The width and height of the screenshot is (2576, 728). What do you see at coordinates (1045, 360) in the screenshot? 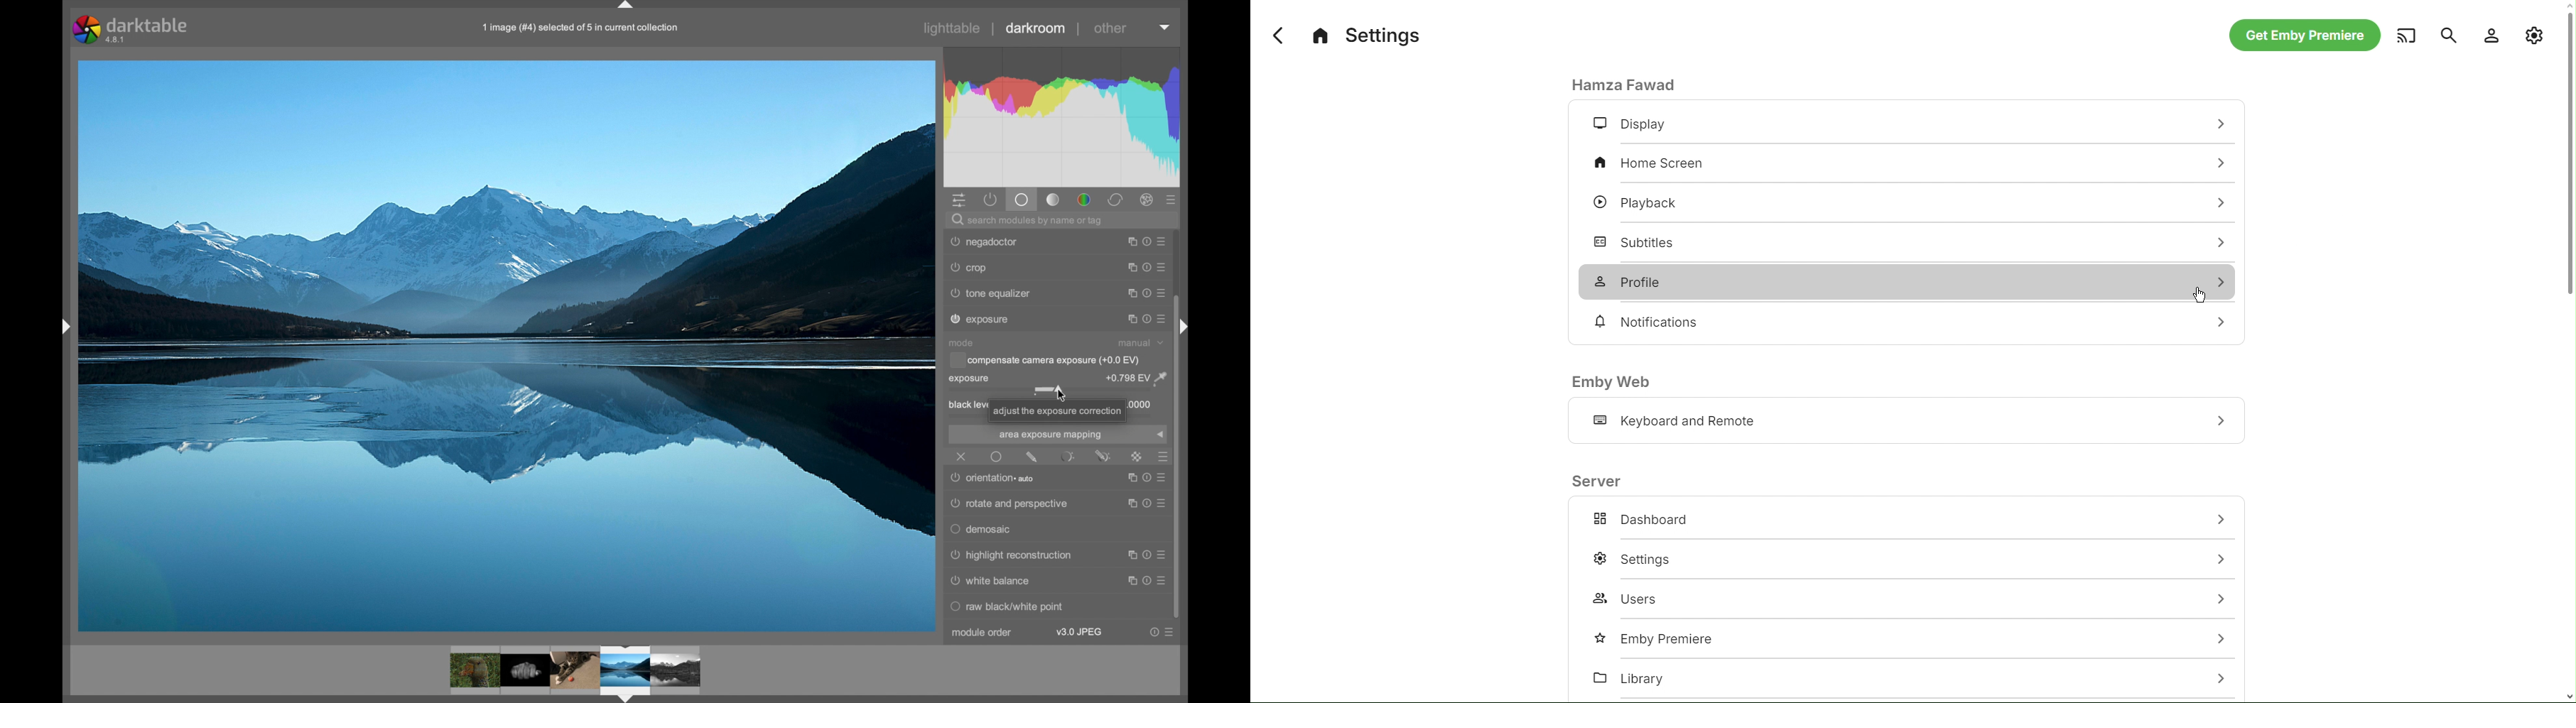
I see `checkbox` at bounding box center [1045, 360].